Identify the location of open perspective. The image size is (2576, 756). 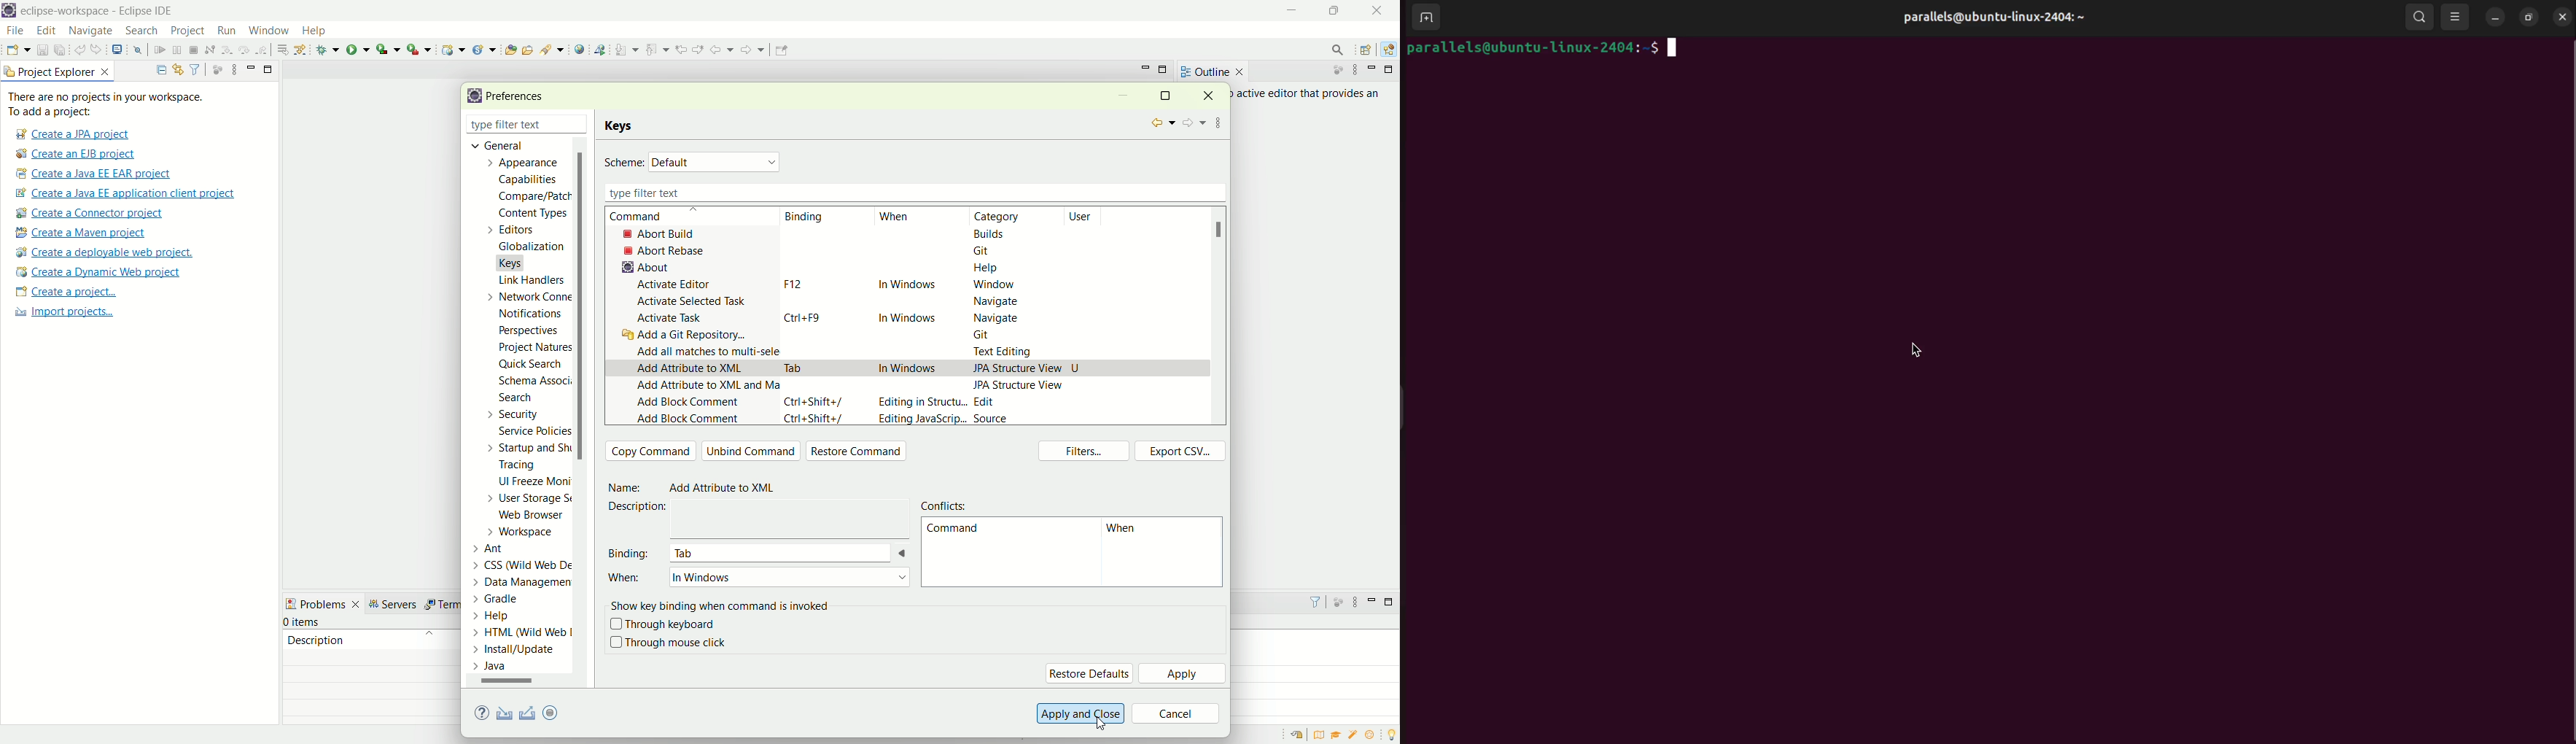
(1368, 51).